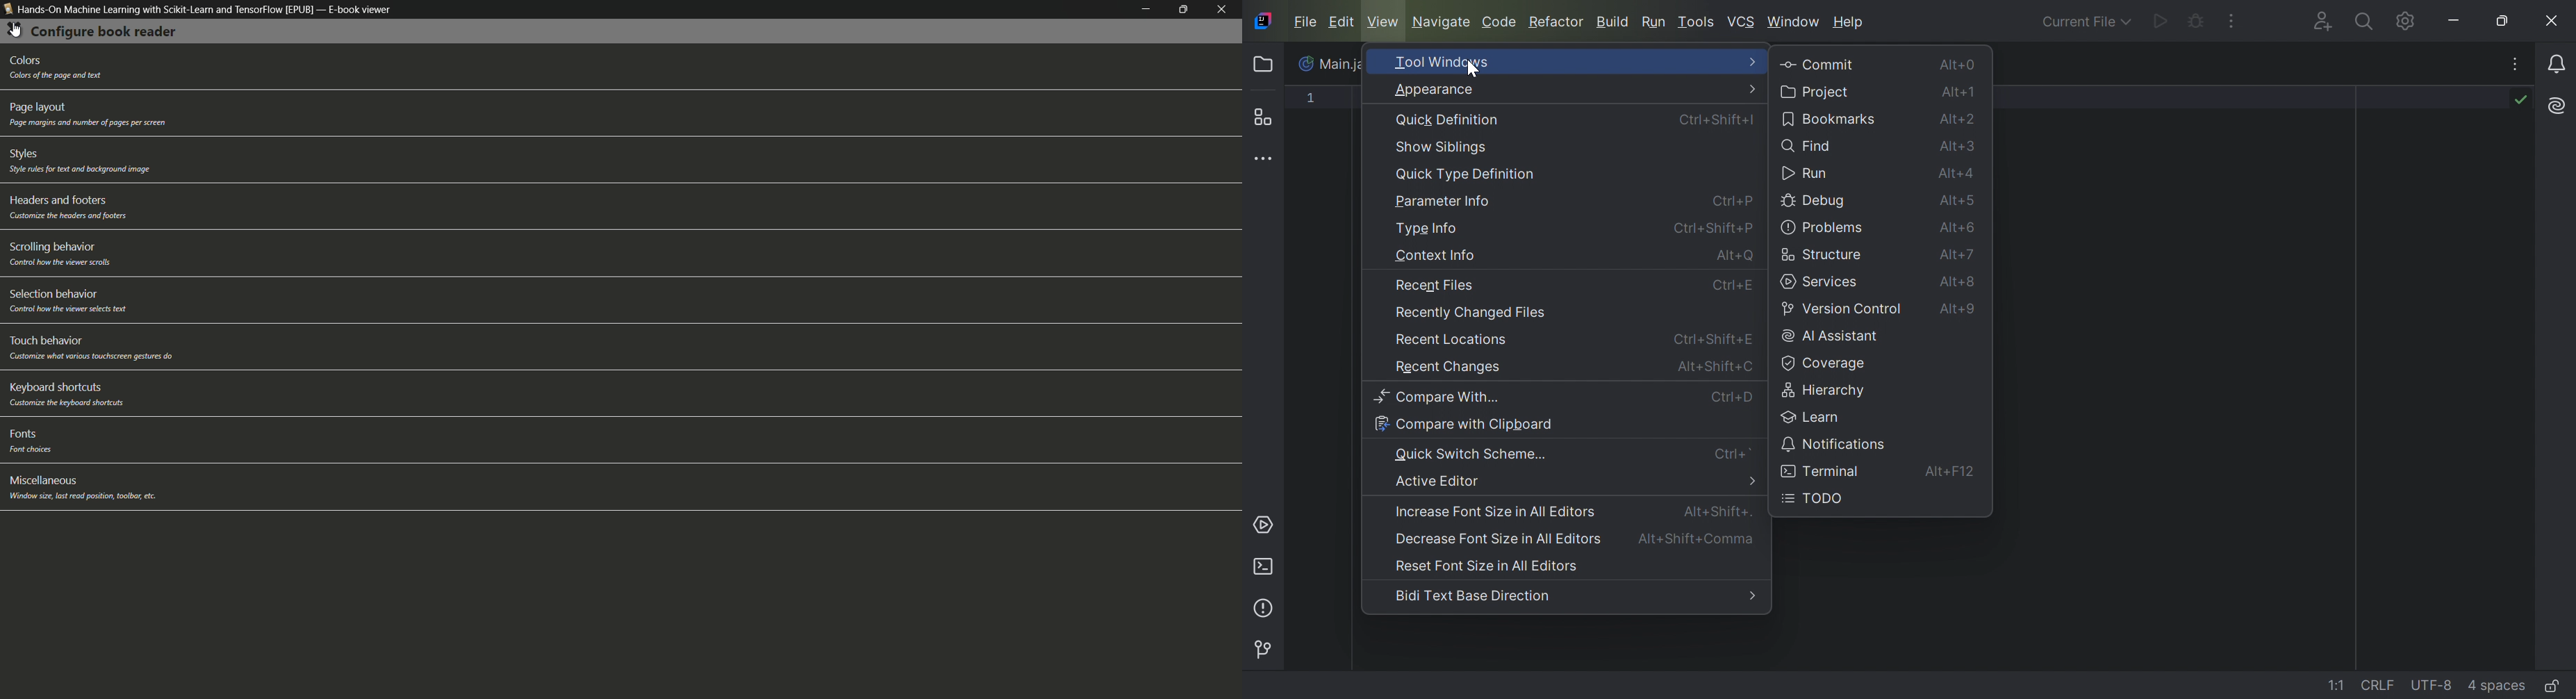  Describe the element at coordinates (58, 201) in the screenshot. I see `headers and footers` at that location.